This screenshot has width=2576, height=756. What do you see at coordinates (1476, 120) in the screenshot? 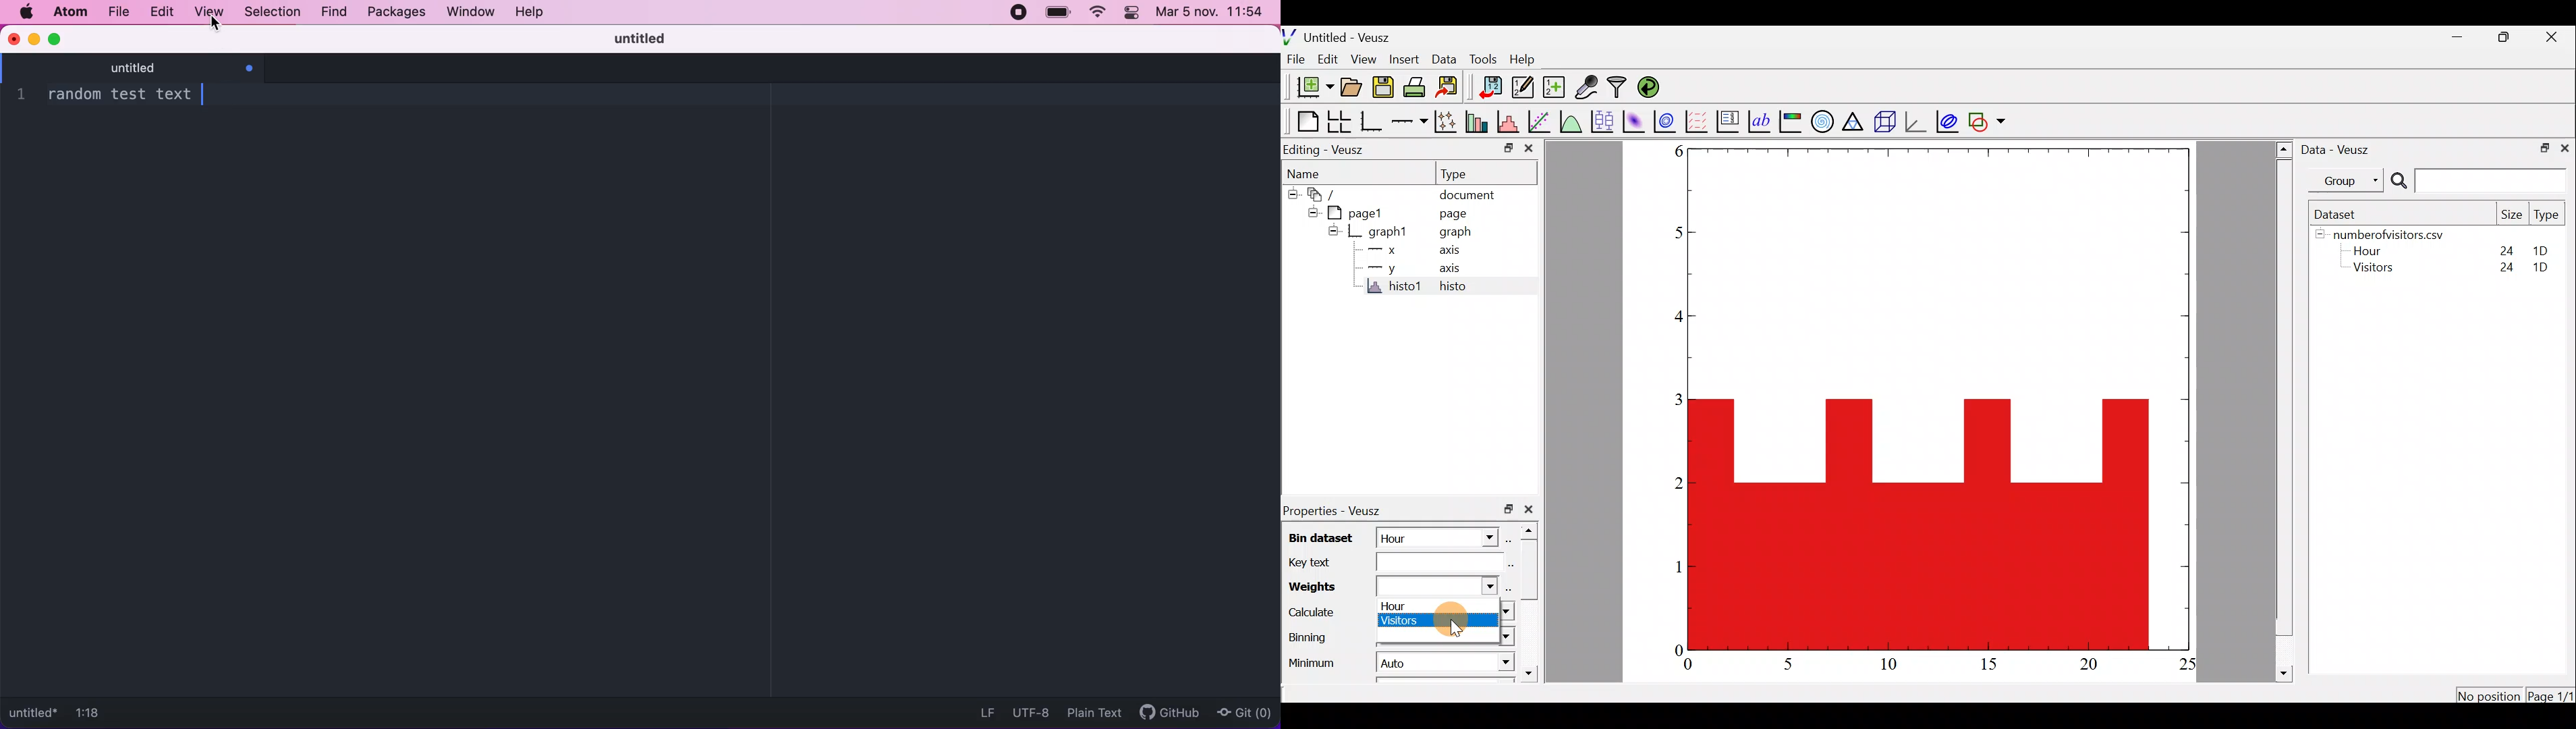
I see `plot bar charts` at bounding box center [1476, 120].